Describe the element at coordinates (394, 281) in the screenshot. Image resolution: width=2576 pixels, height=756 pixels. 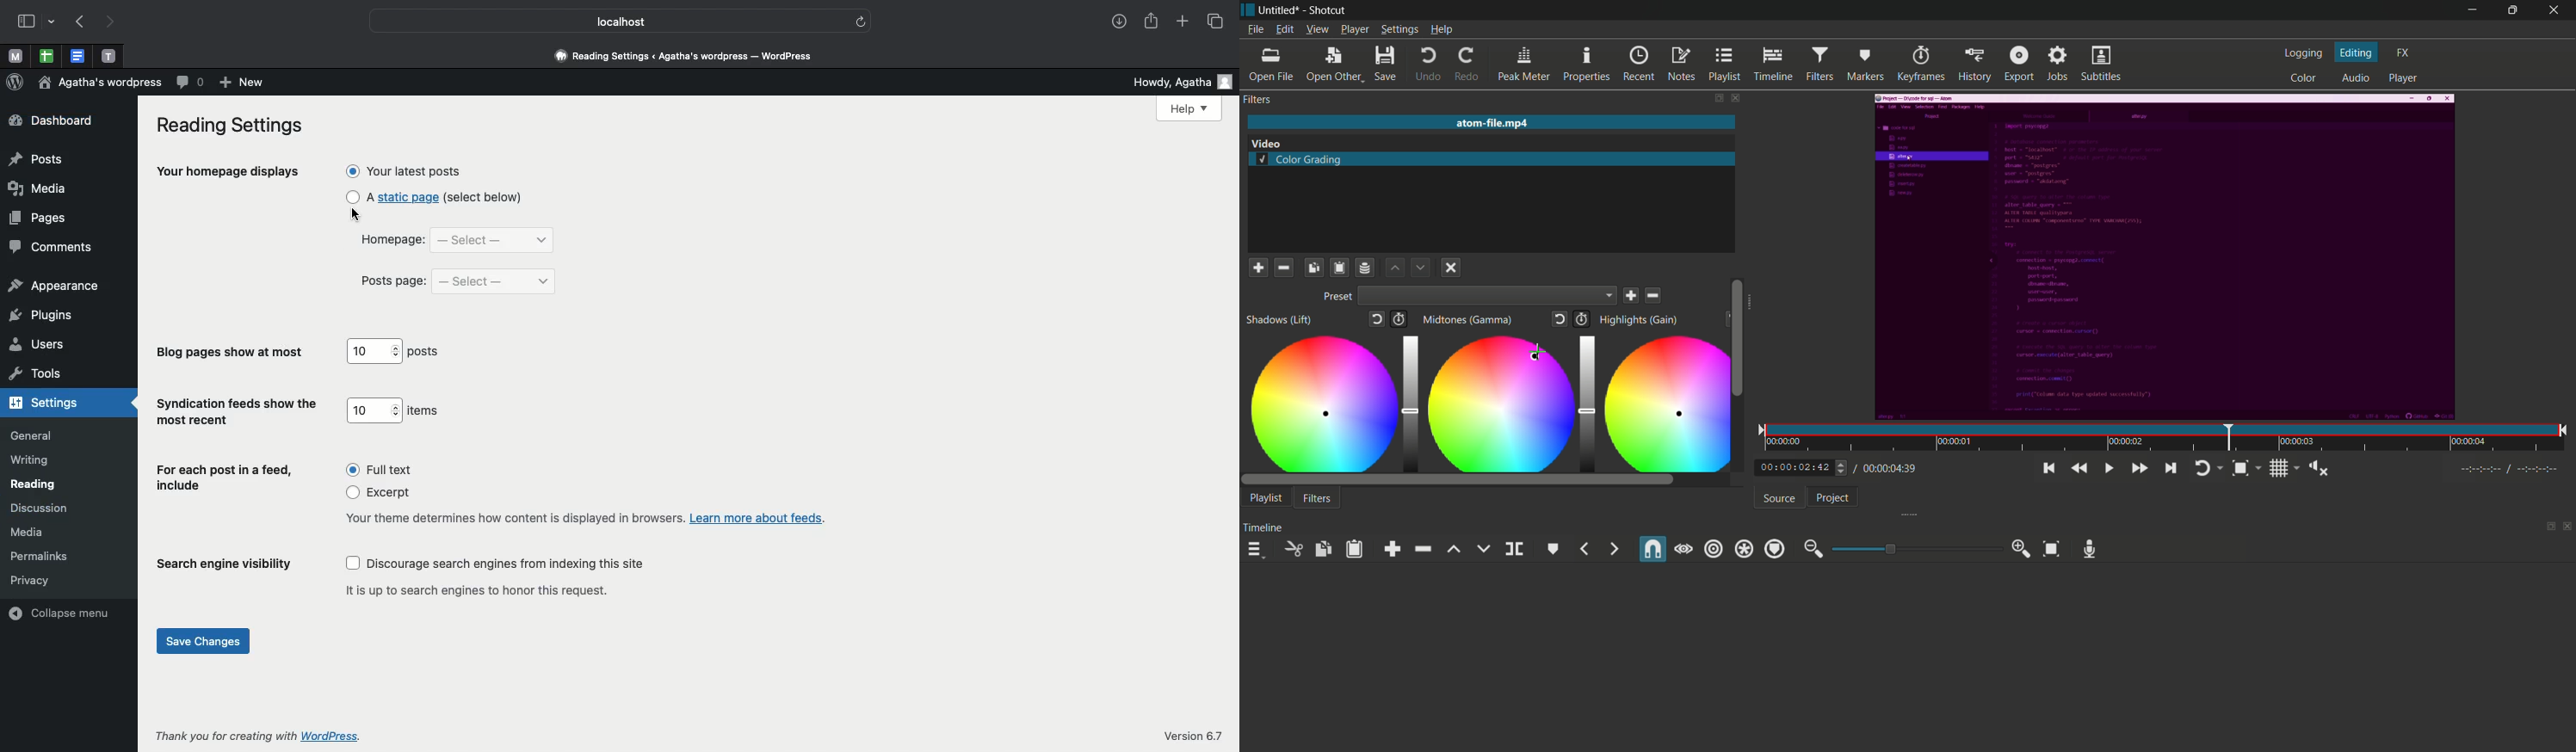
I see `Posts page` at that location.